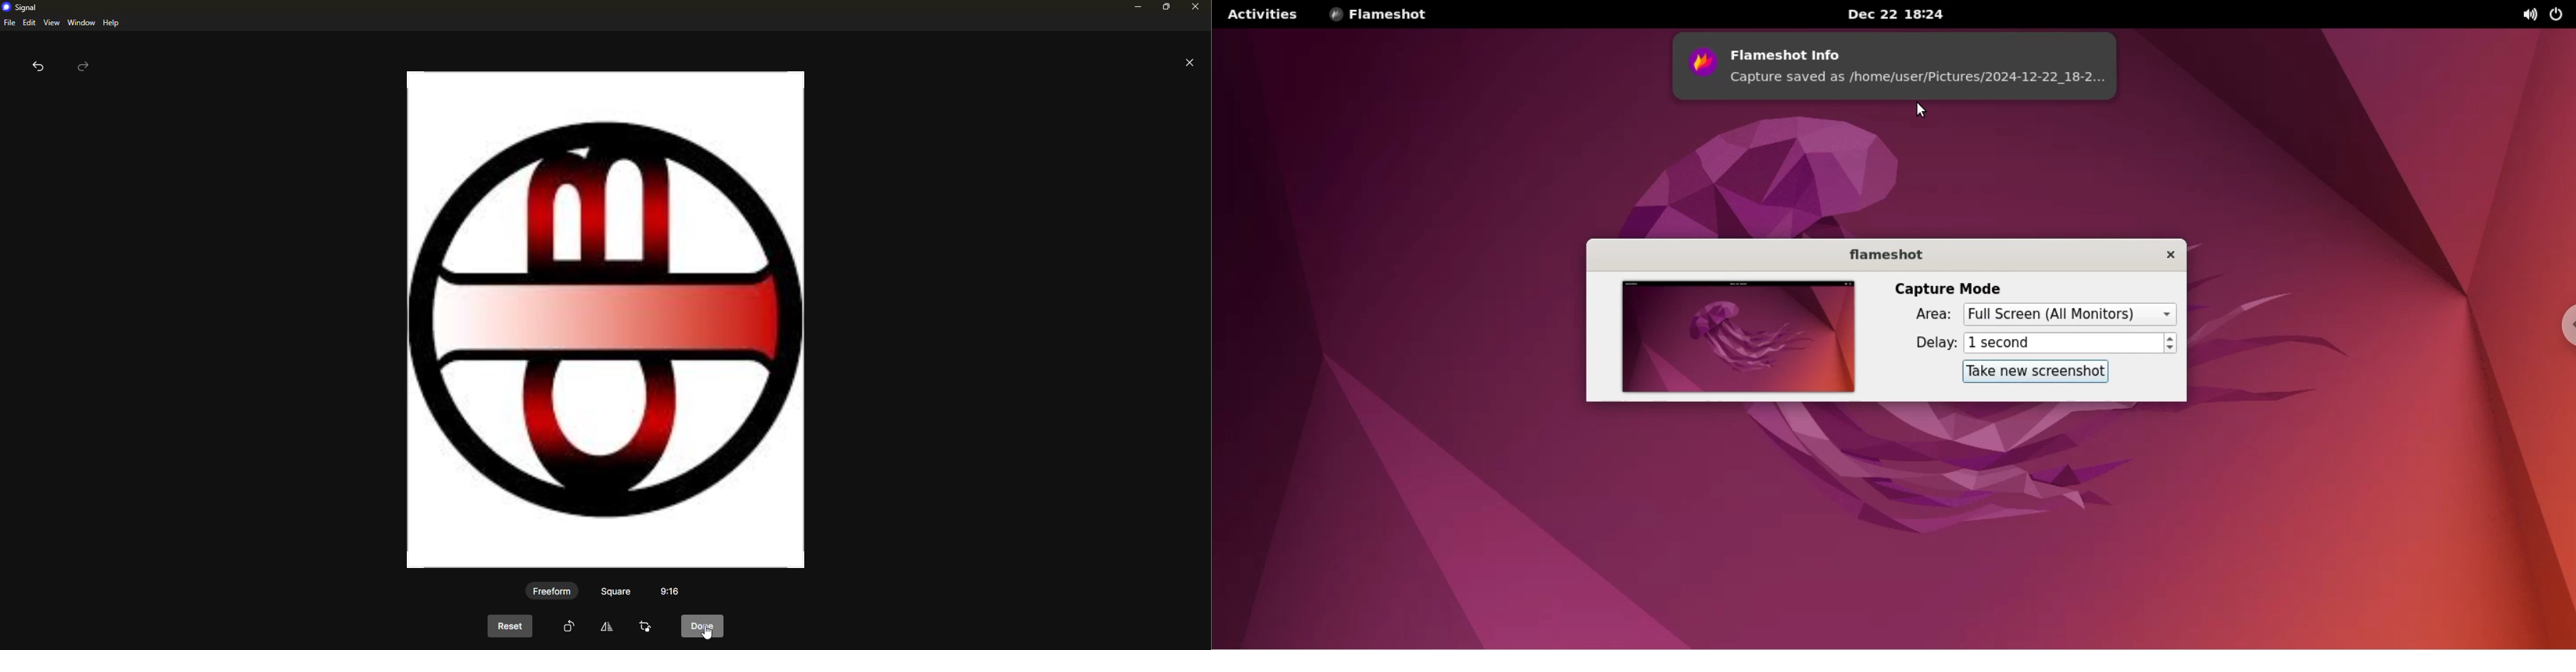 This screenshot has width=2576, height=672. What do you see at coordinates (20, 8) in the screenshot?
I see `signal` at bounding box center [20, 8].